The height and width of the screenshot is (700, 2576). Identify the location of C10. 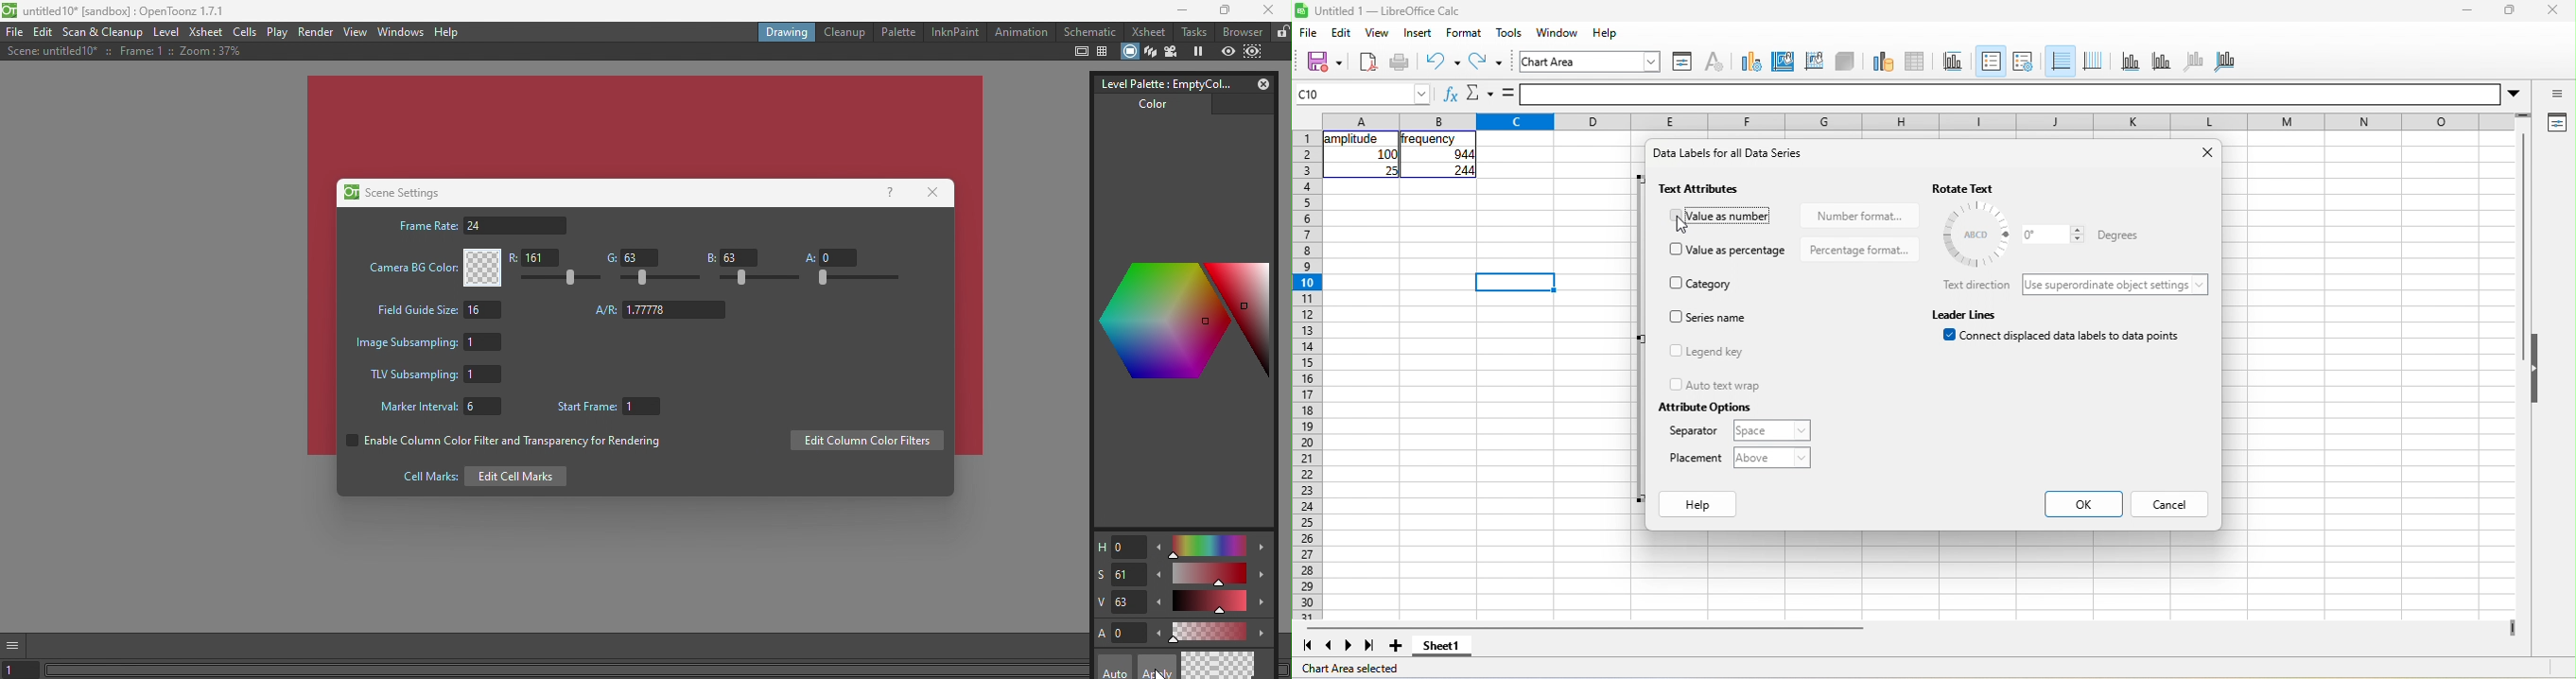
(1363, 94).